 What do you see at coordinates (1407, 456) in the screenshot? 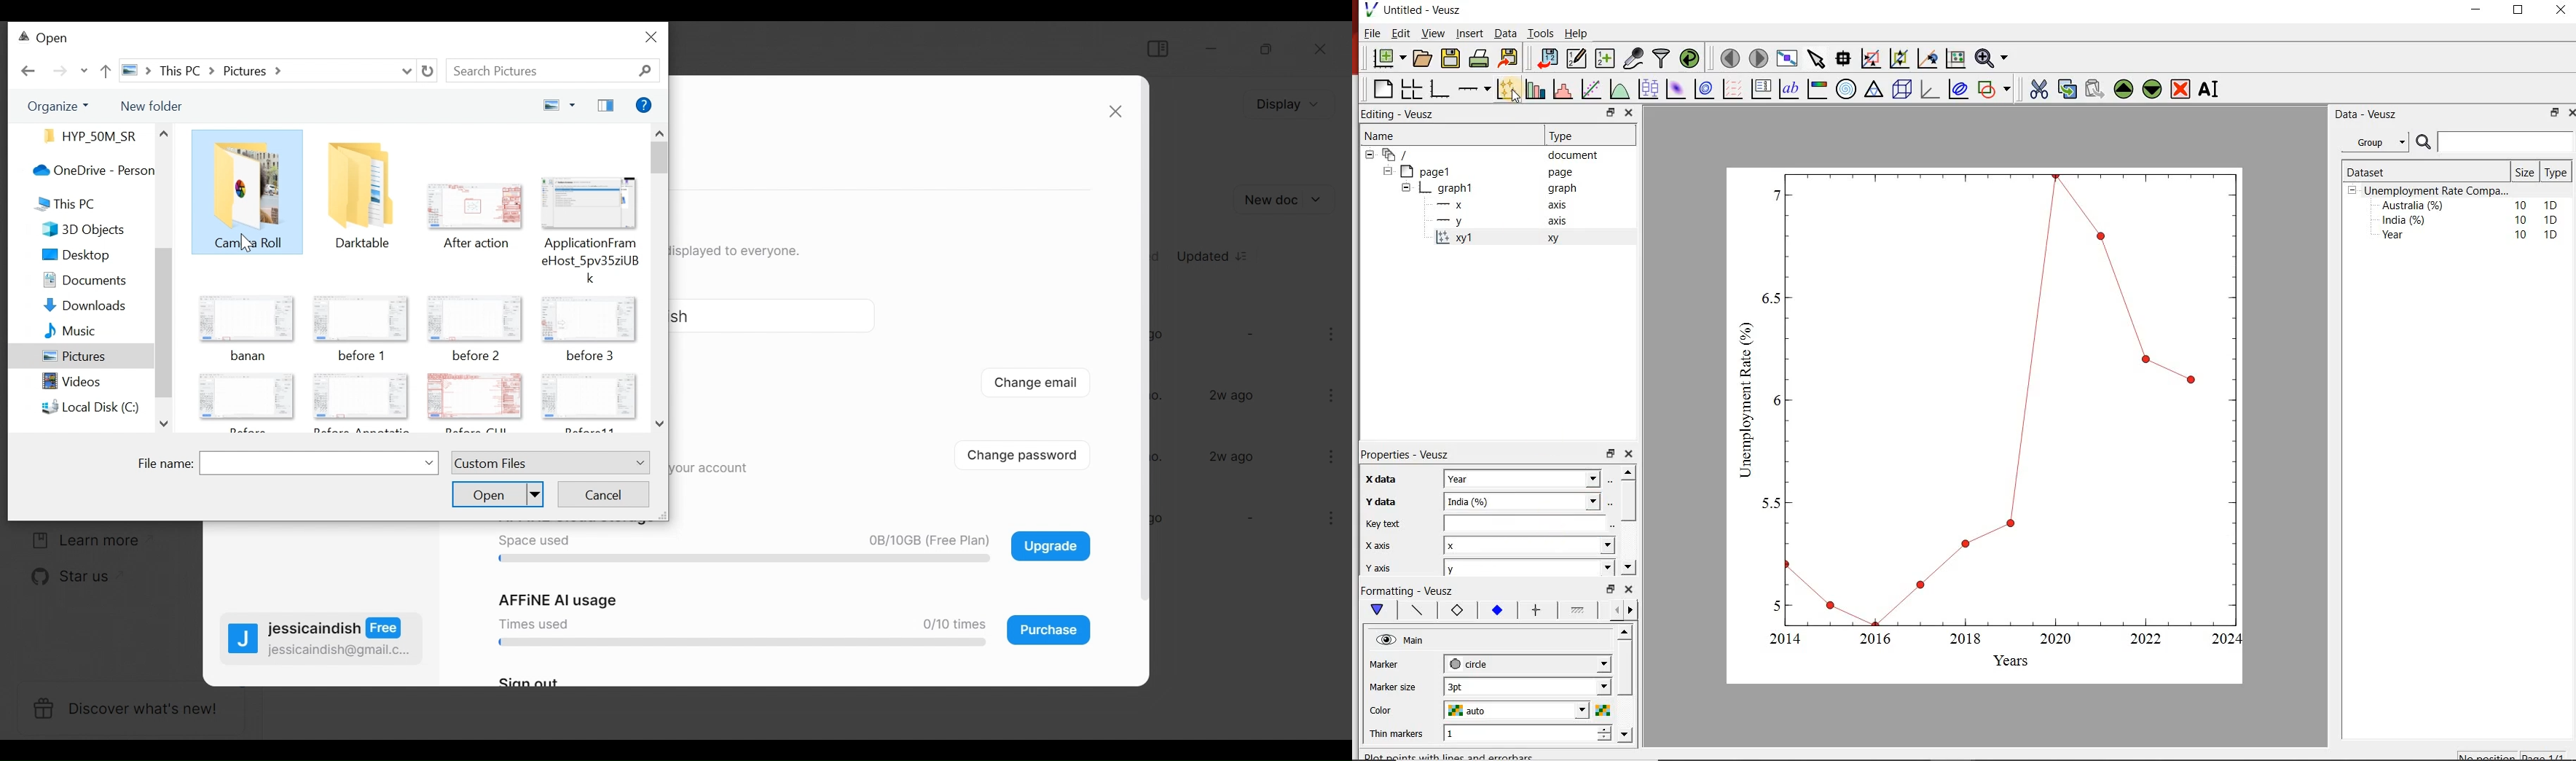
I see `Properties - Veusz` at bounding box center [1407, 456].